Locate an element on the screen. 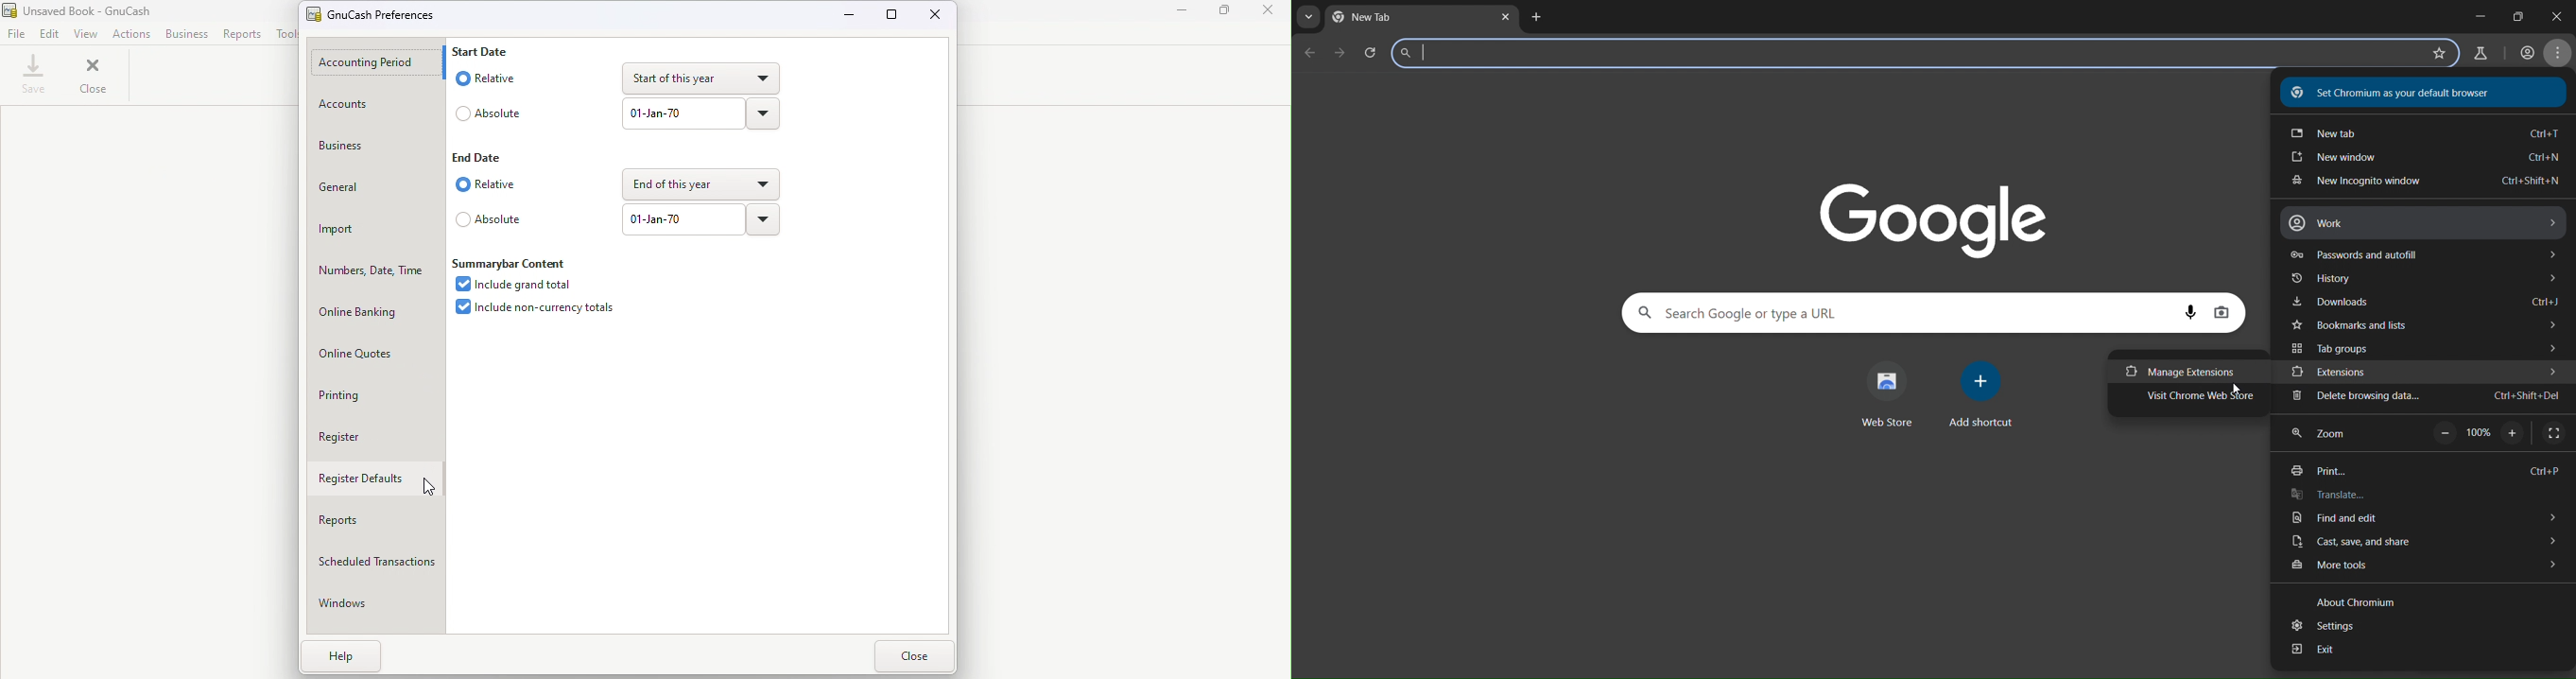 The image size is (2576, 700). print is located at coordinates (2423, 470).